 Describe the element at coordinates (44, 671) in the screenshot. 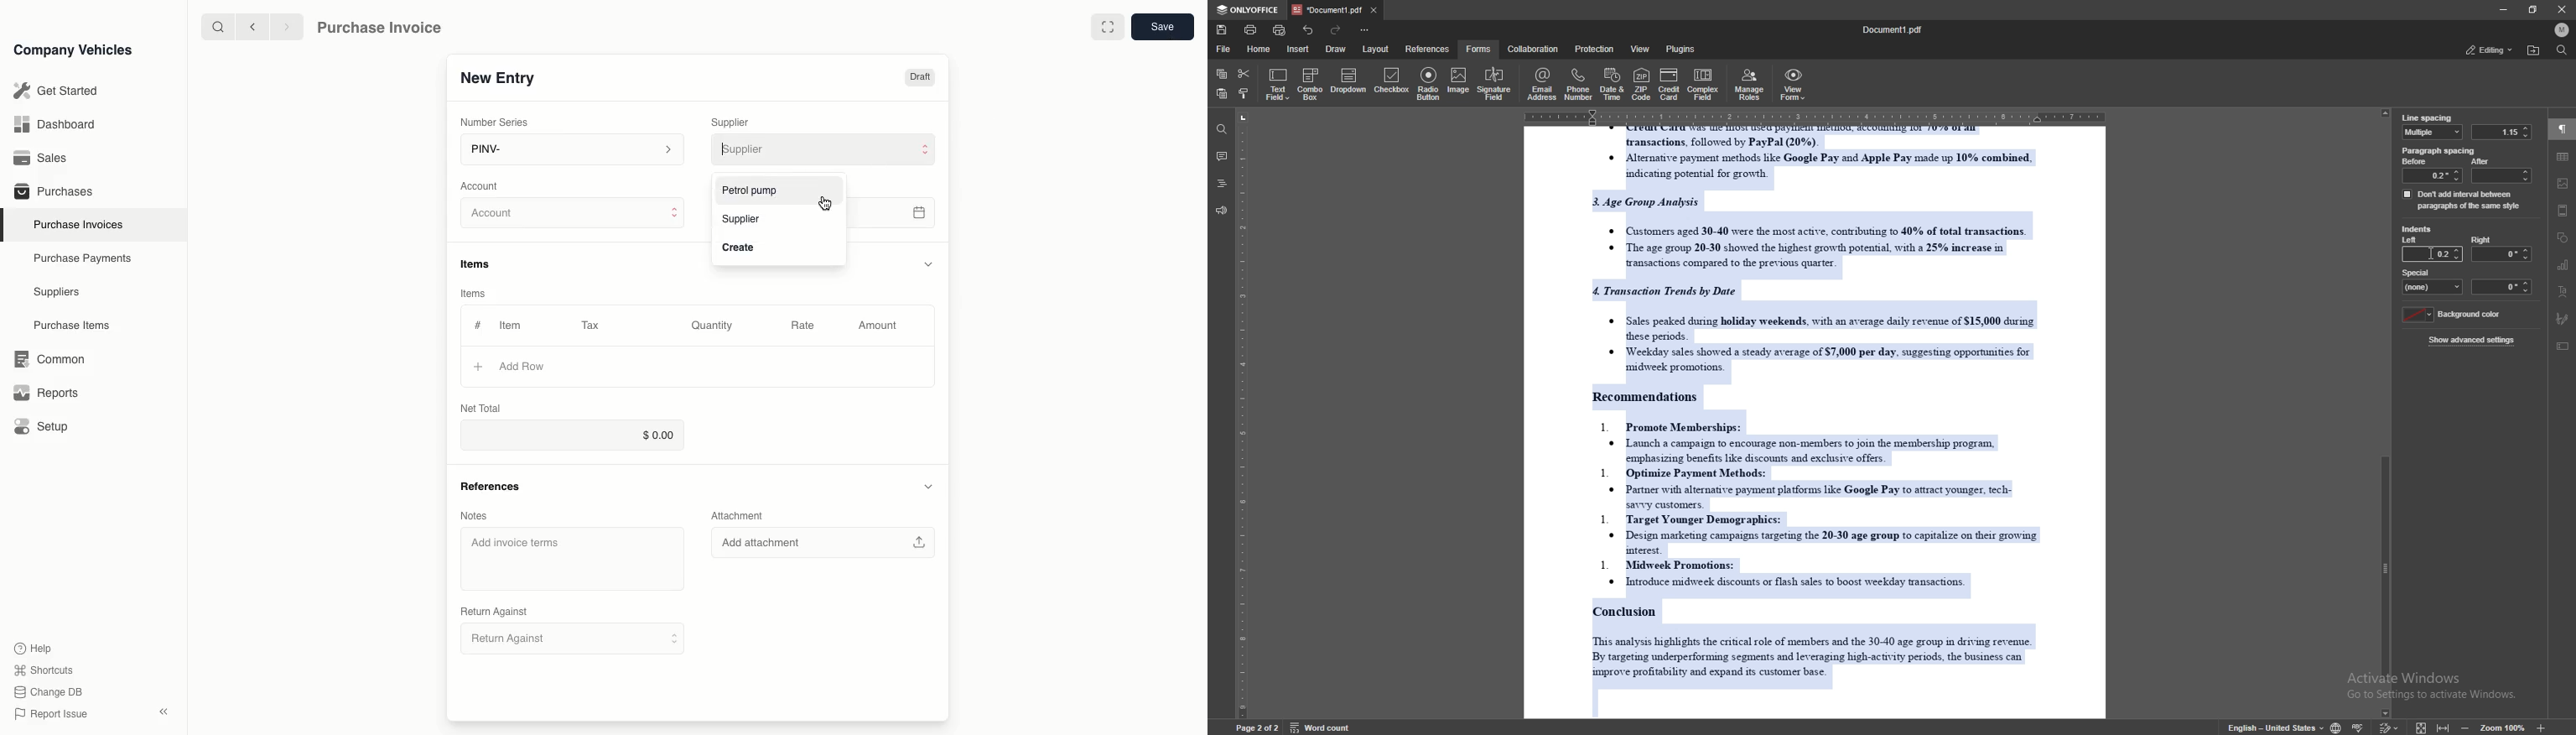

I see `Shortcuts` at that location.